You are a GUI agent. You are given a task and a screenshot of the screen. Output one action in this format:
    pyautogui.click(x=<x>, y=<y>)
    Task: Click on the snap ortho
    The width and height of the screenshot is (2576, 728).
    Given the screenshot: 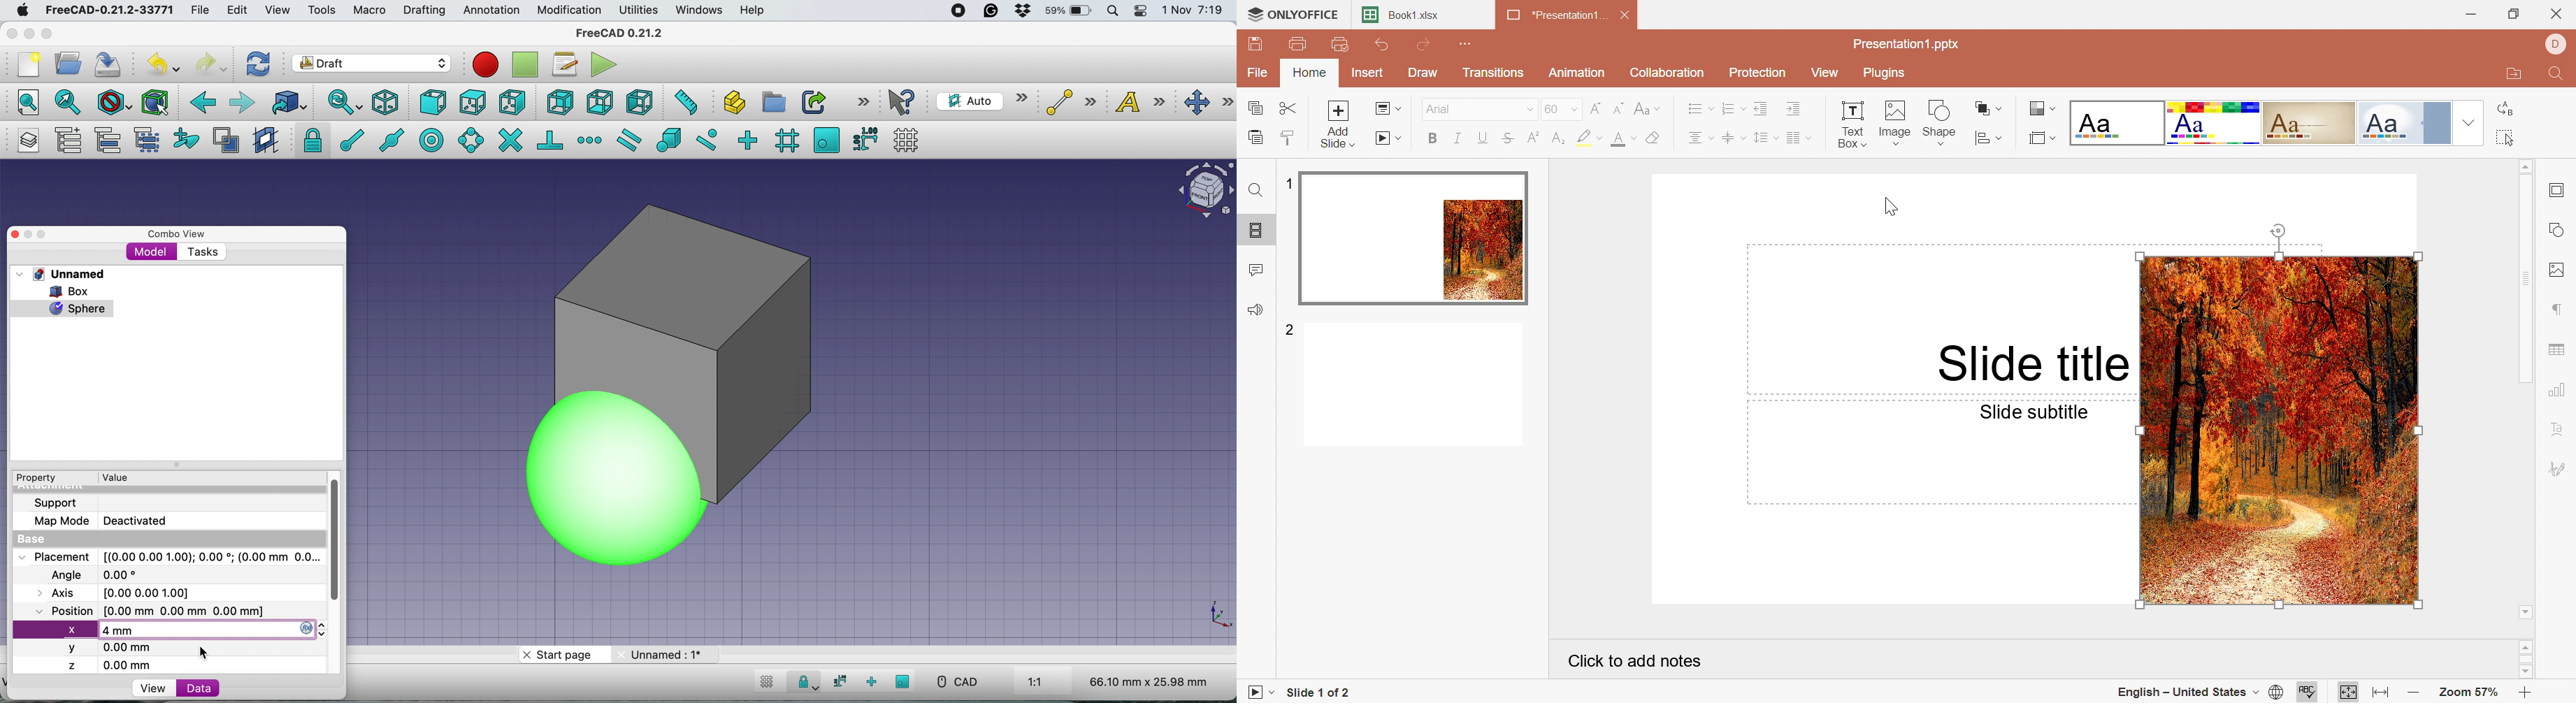 What is the action you would take?
    pyautogui.click(x=873, y=682)
    